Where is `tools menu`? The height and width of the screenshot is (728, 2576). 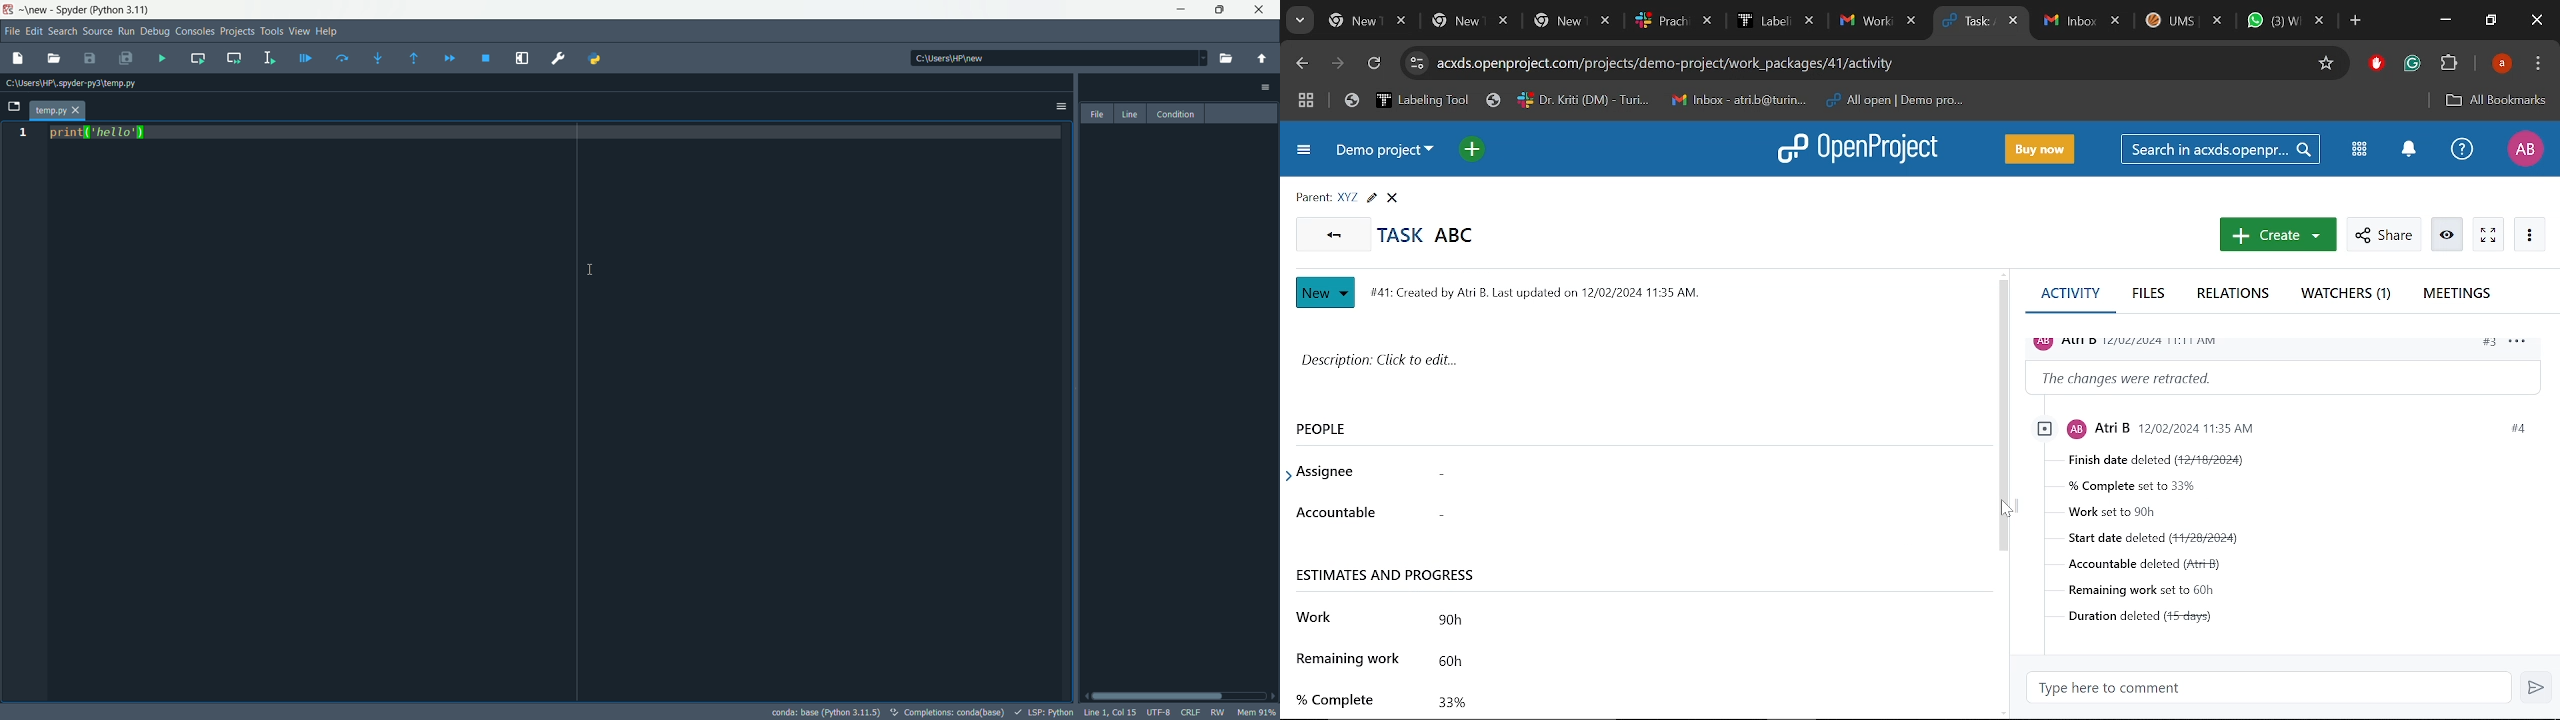 tools menu is located at coordinates (271, 31).